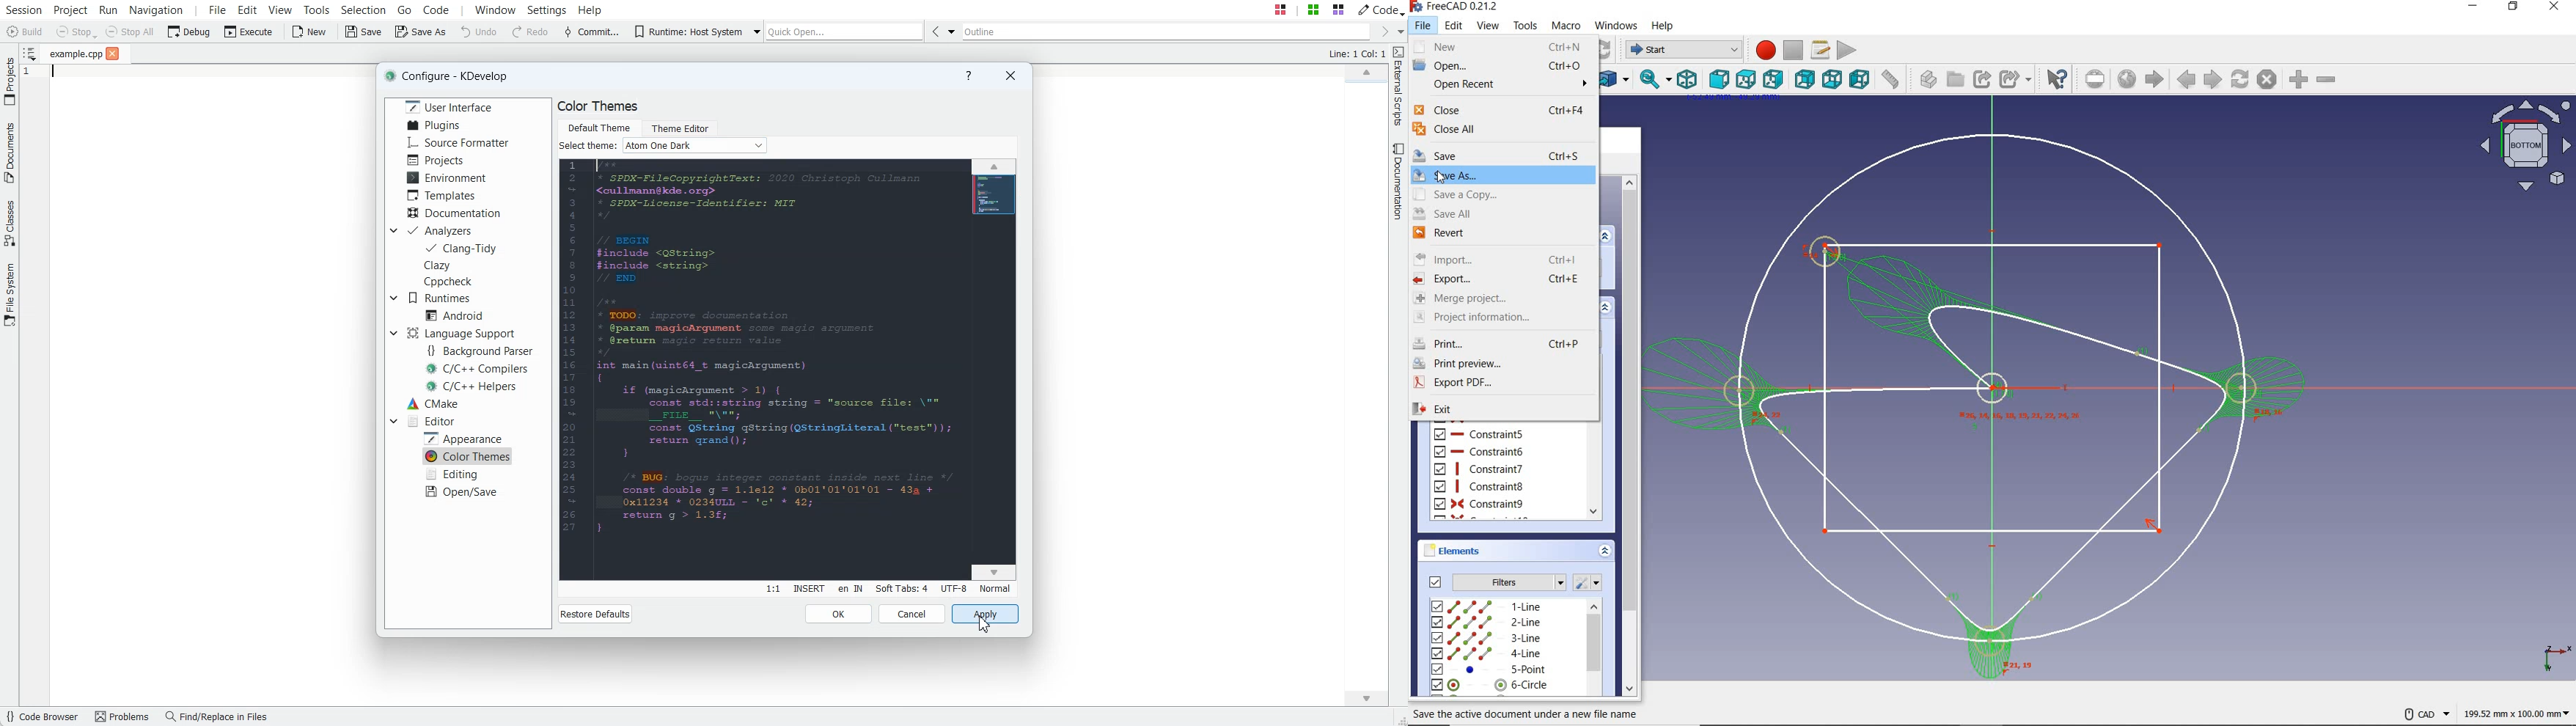 The width and height of the screenshot is (2576, 728). I want to click on Go Forward, so click(1381, 32).